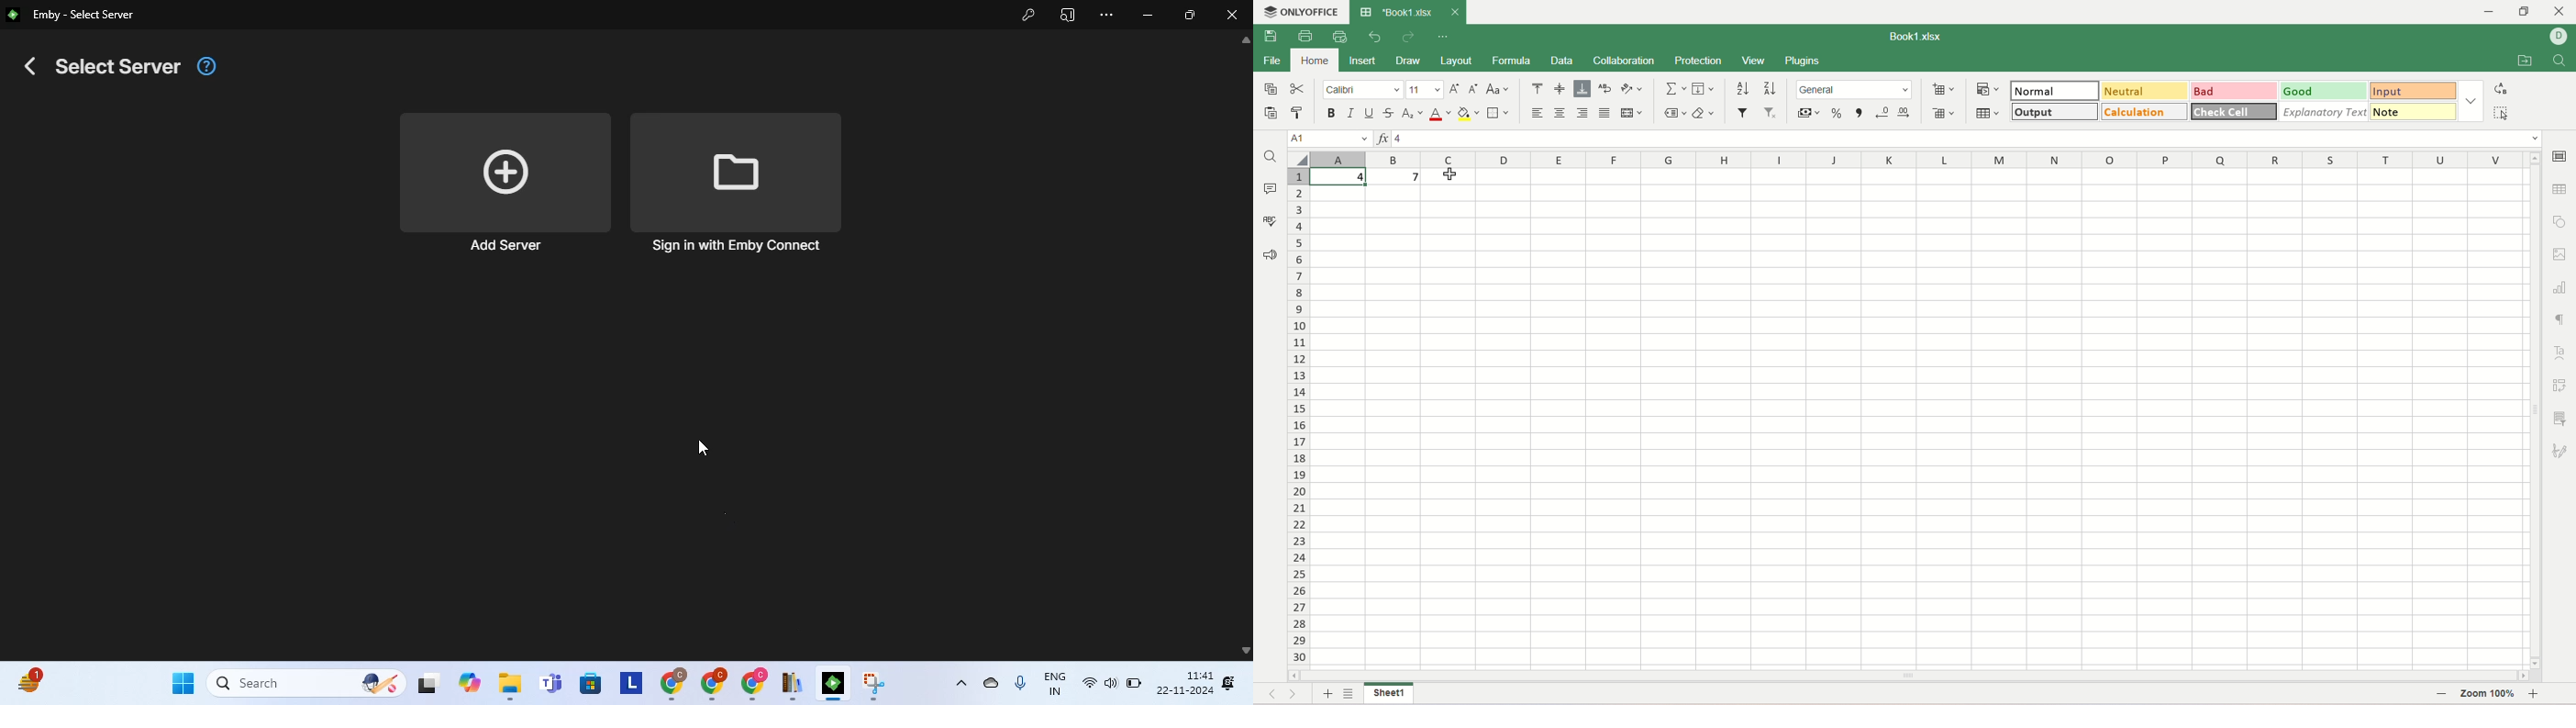  What do you see at coordinates (2489, 696) in the screenshot?
I see `zoom percent` at bounding box center [2489, 696].